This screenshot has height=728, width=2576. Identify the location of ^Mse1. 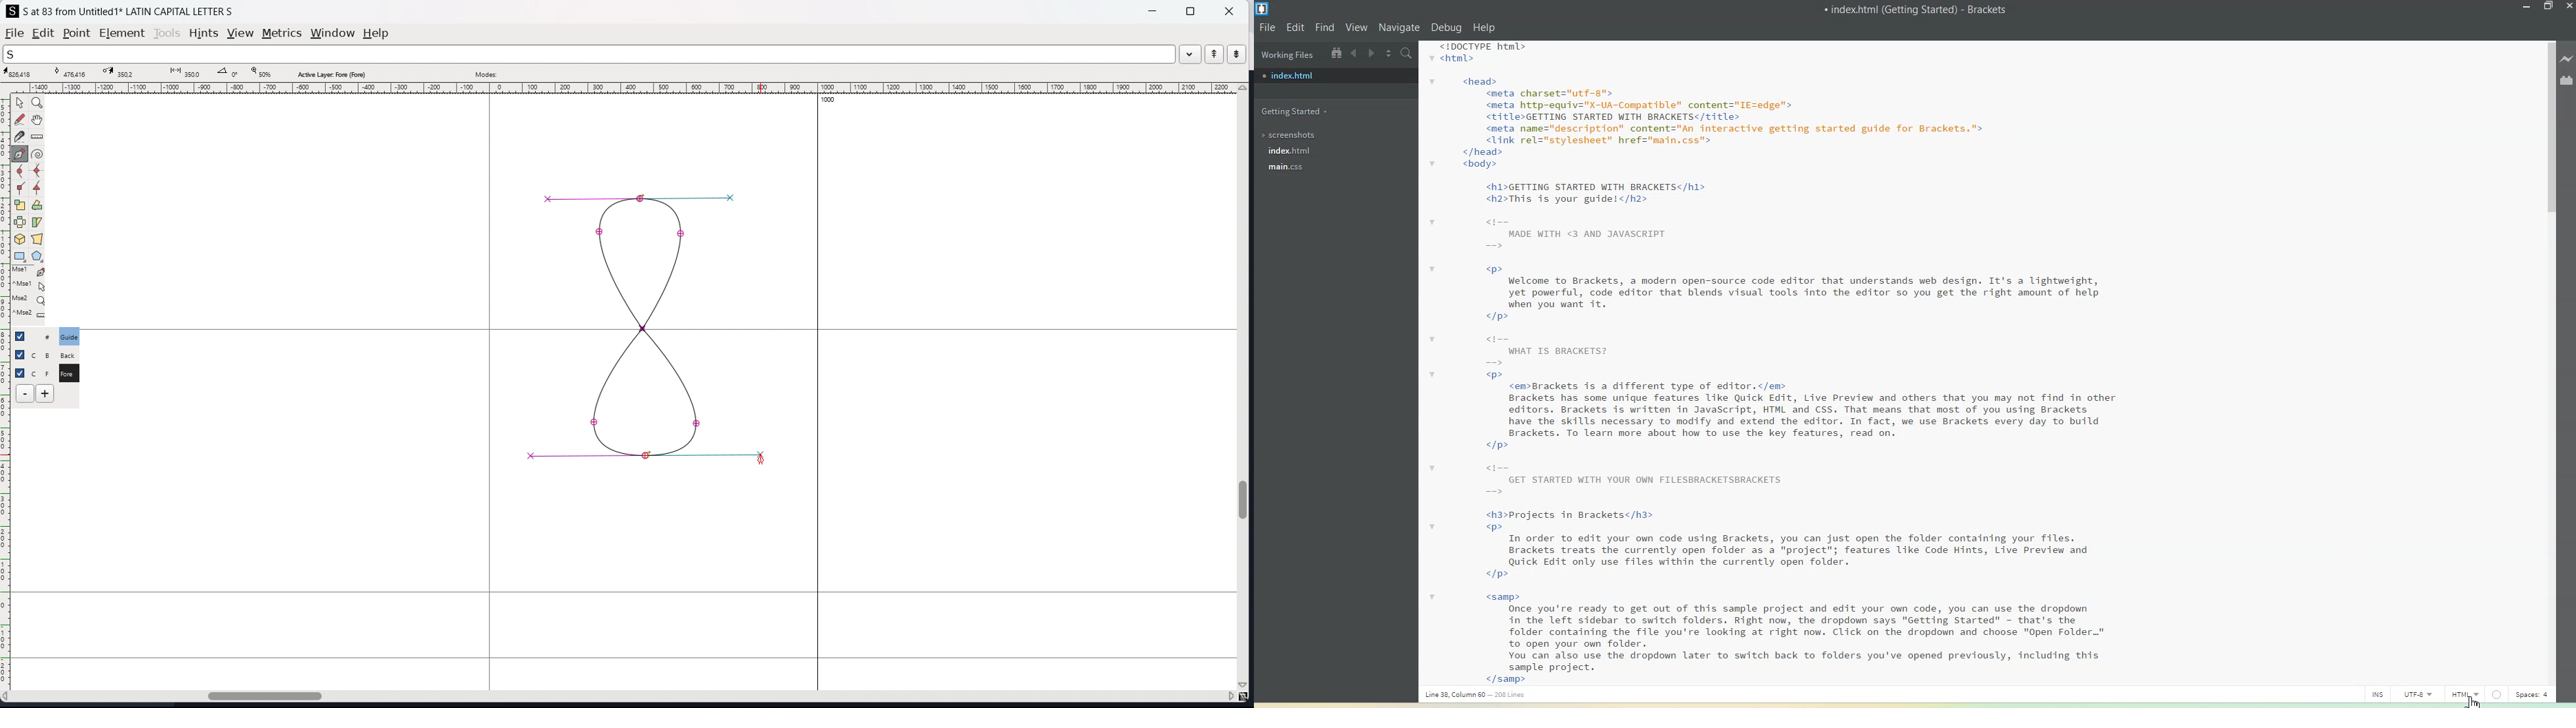
(30, 286).